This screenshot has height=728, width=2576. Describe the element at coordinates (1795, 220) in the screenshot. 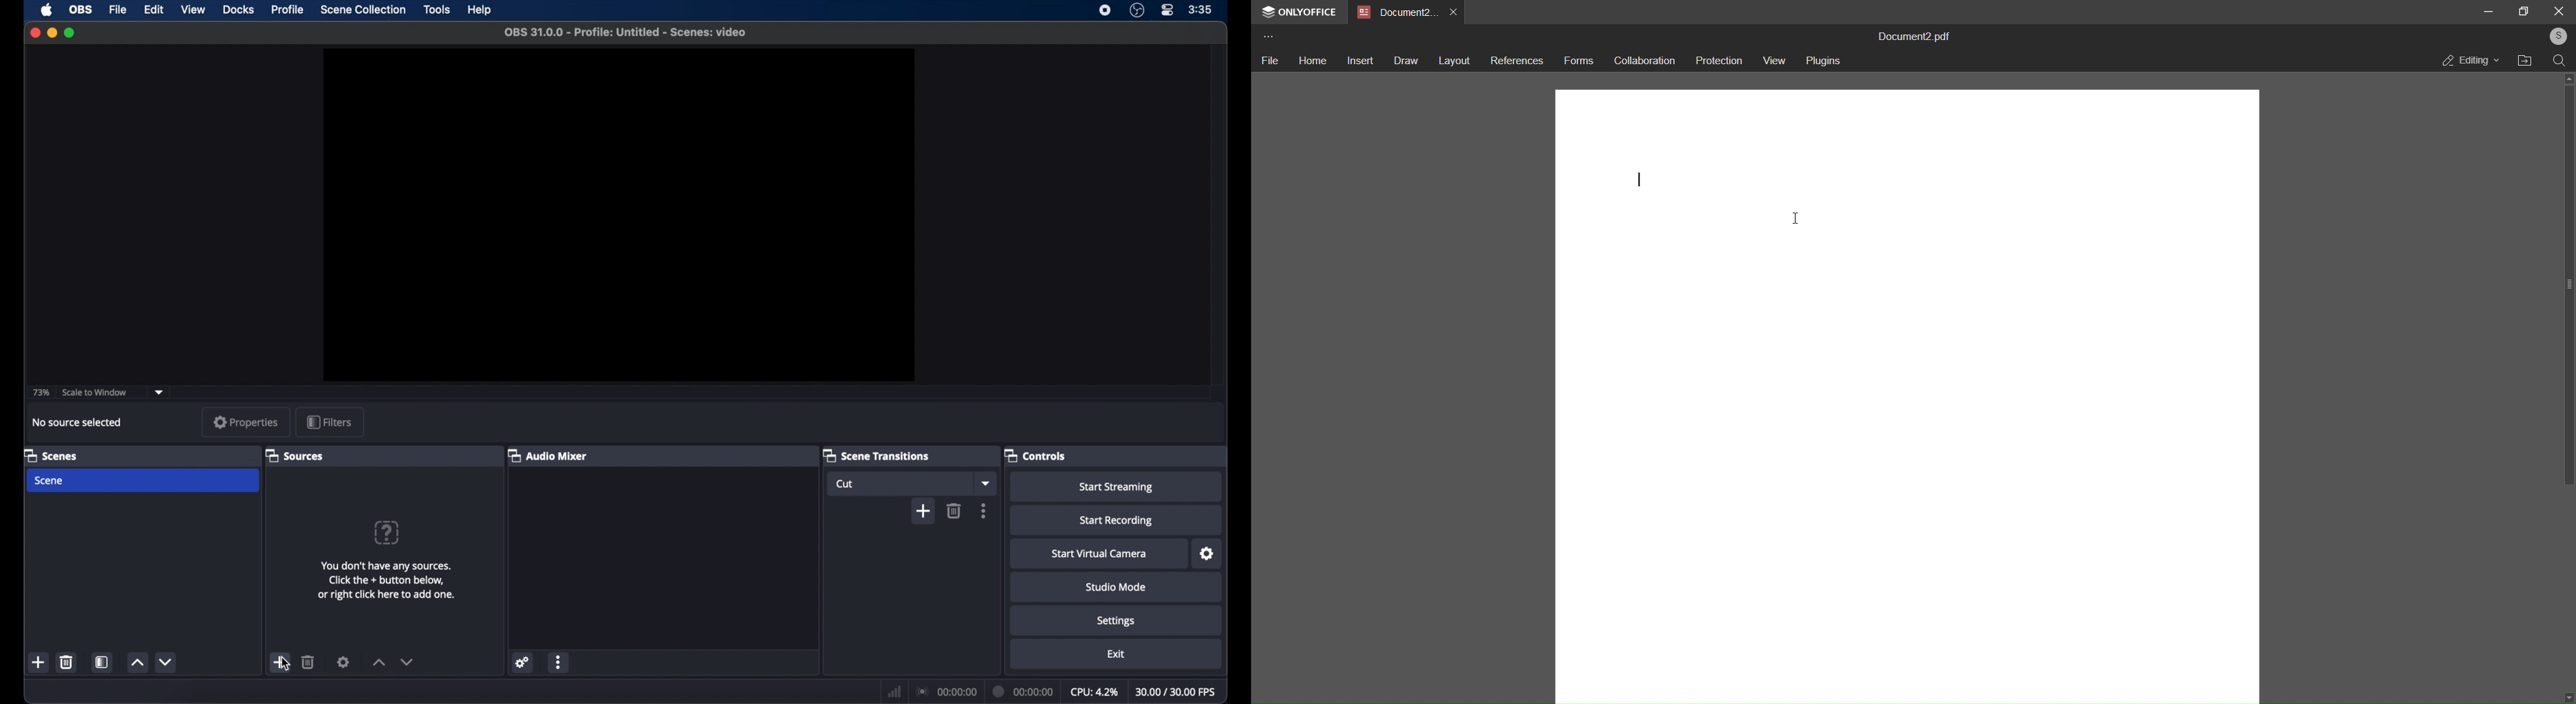

I see `cursor` at that location.